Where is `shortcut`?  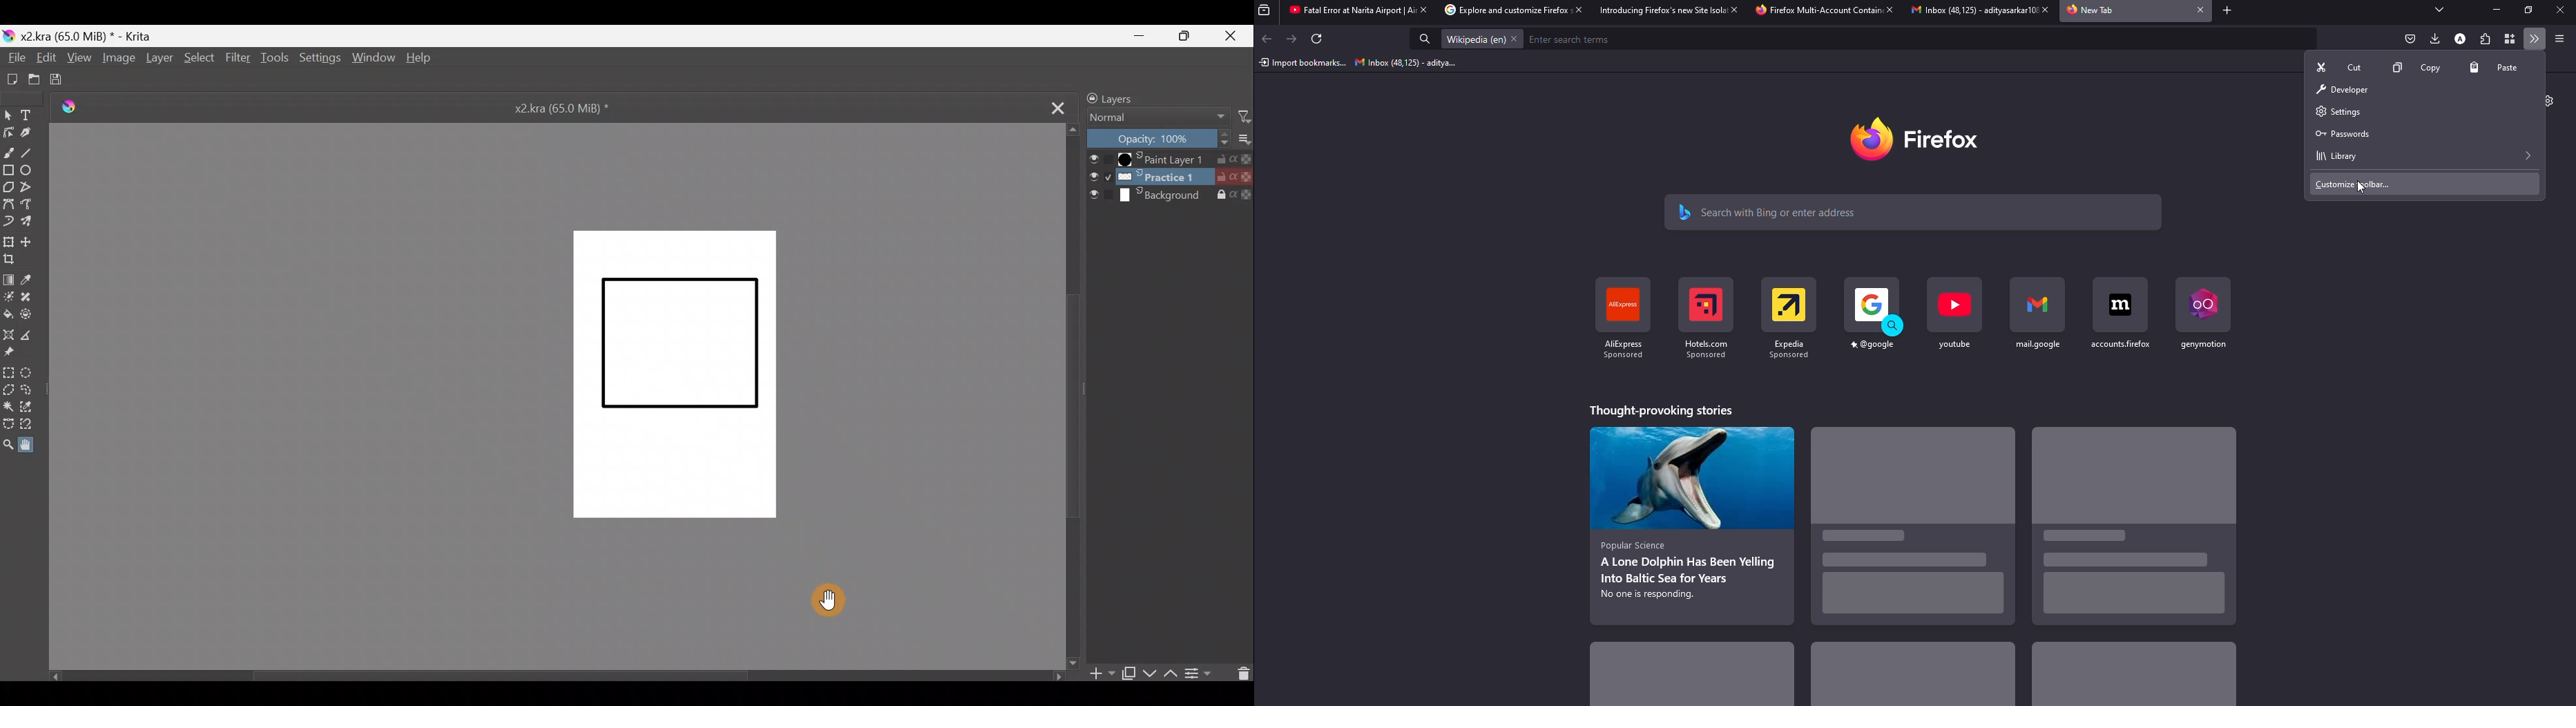
shortcut is located at coordinates (1789, 317).